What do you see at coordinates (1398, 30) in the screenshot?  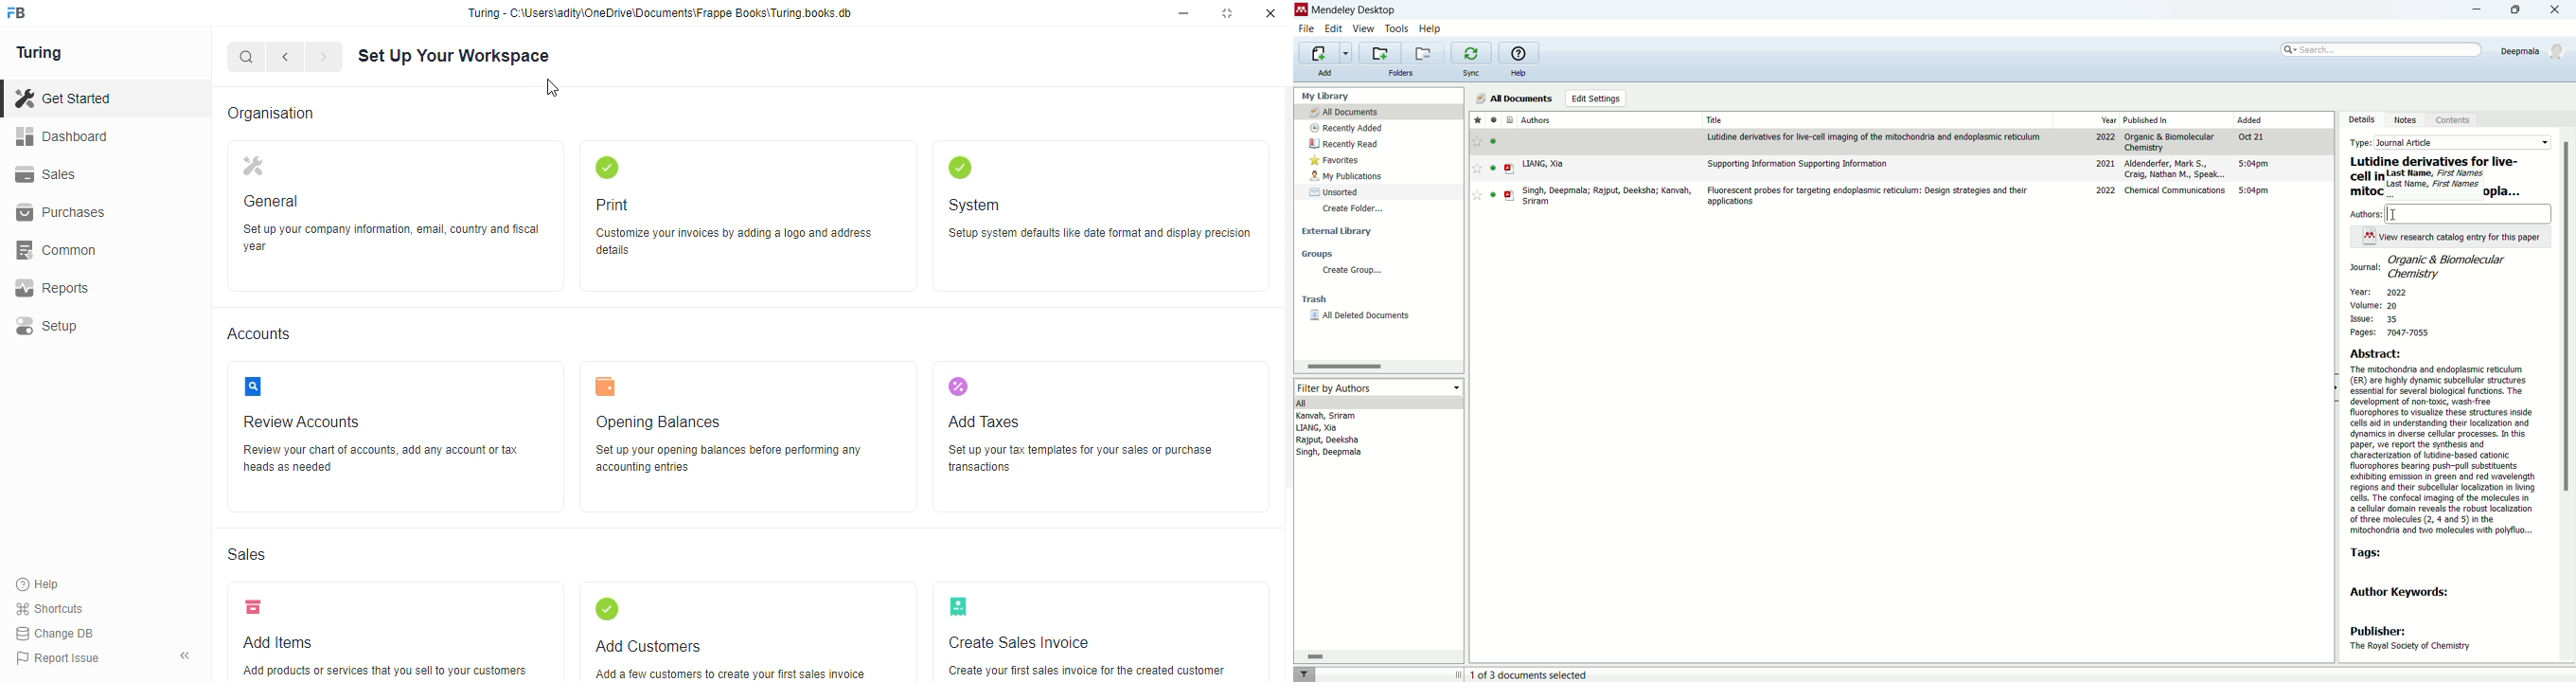 I see `tools` at bounding box center [1398, 30].